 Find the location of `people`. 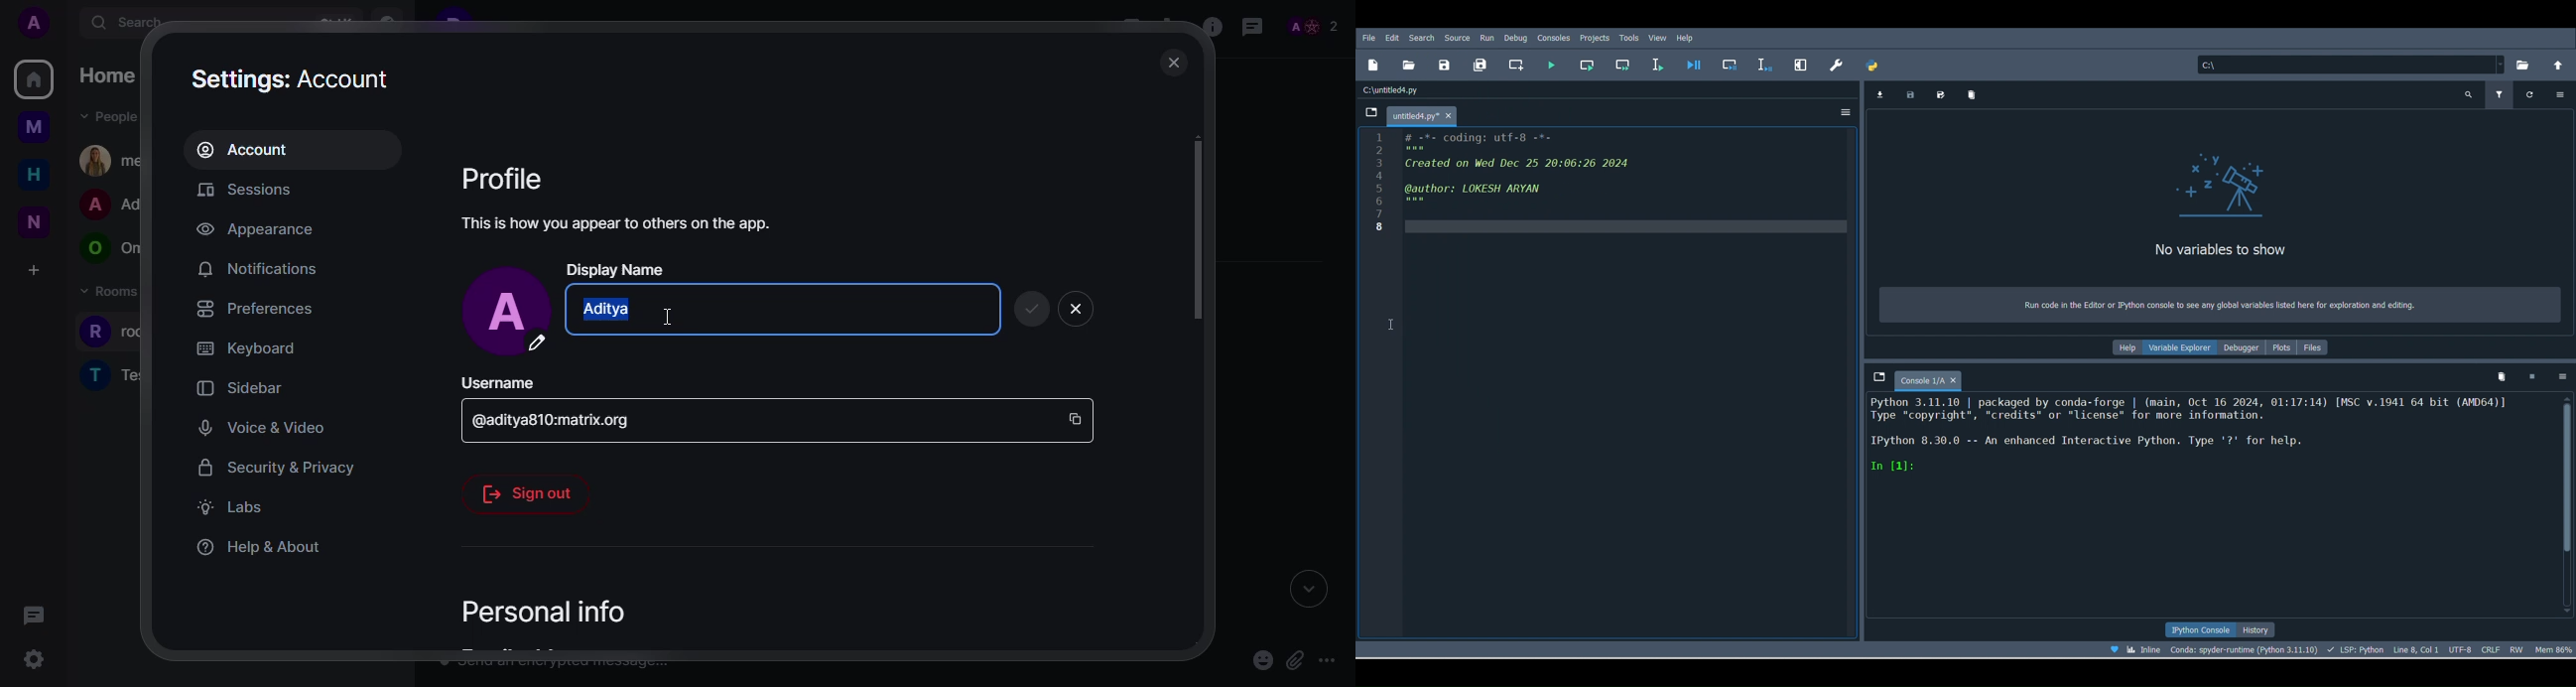

people is located at coordinates (112, 158).